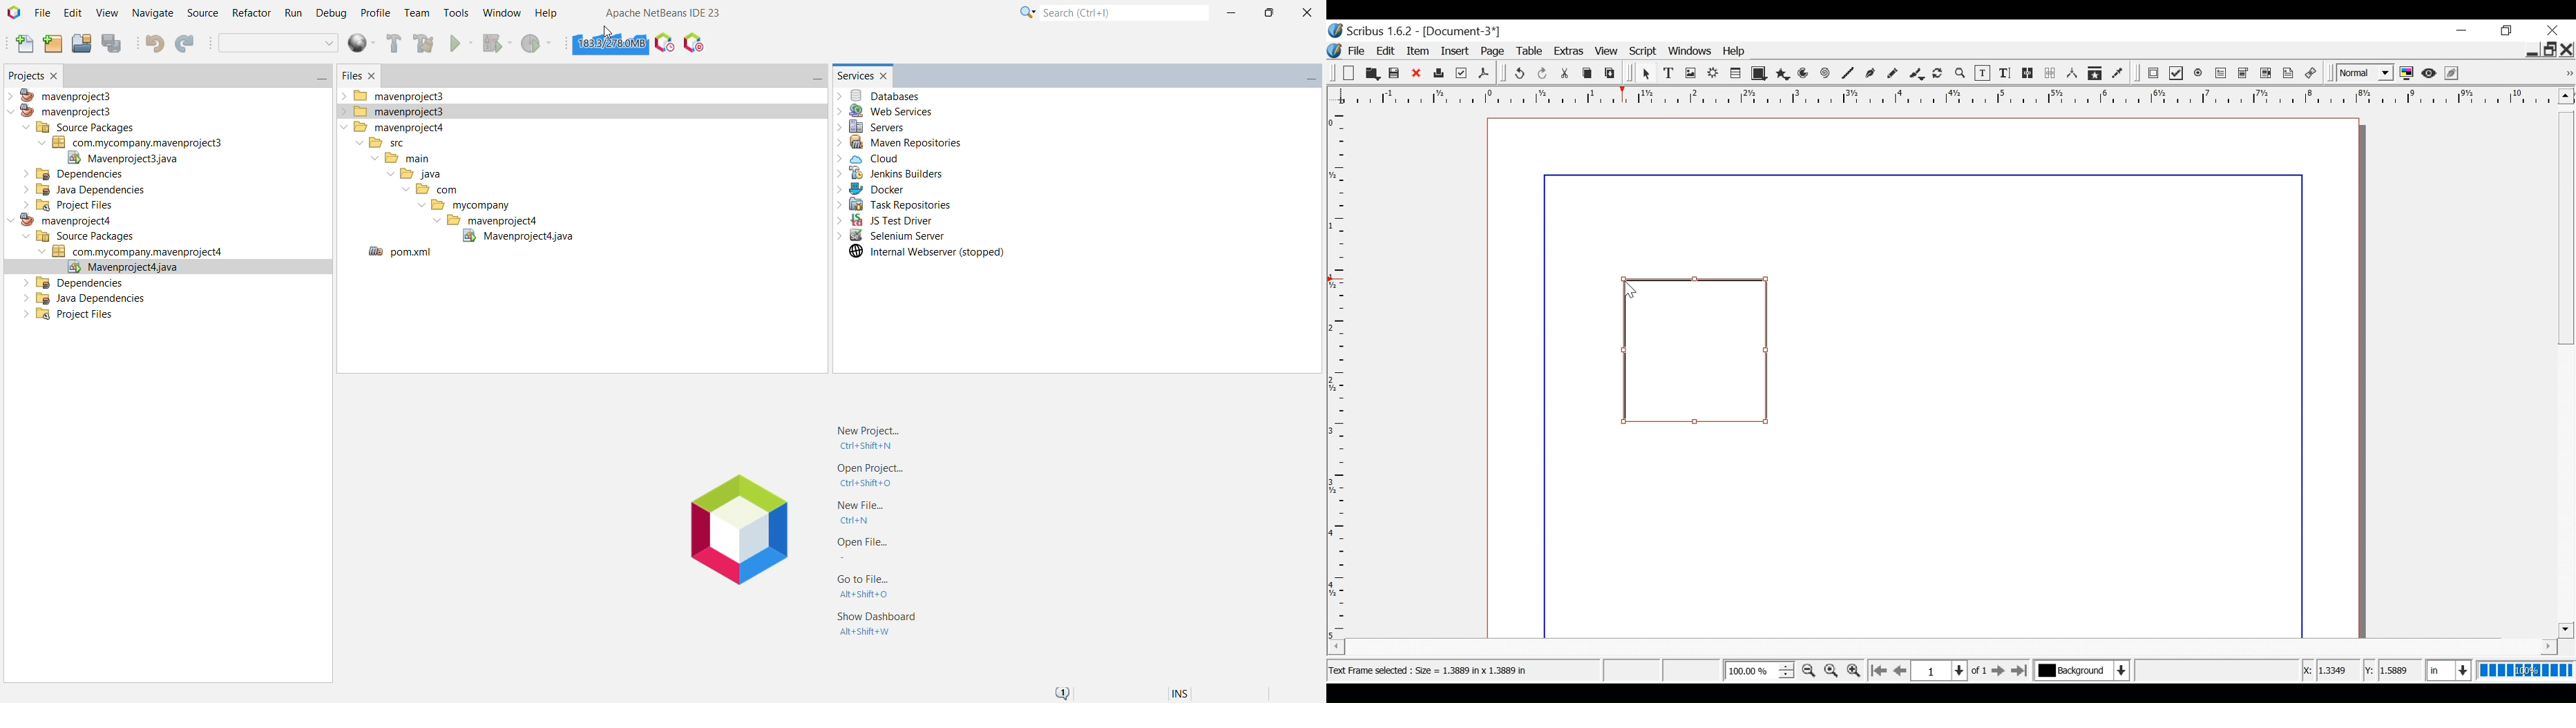  What do you see at coordinates (1438, 72) in the screenshot?
I see `Print` at bounding box center [1438, 72].